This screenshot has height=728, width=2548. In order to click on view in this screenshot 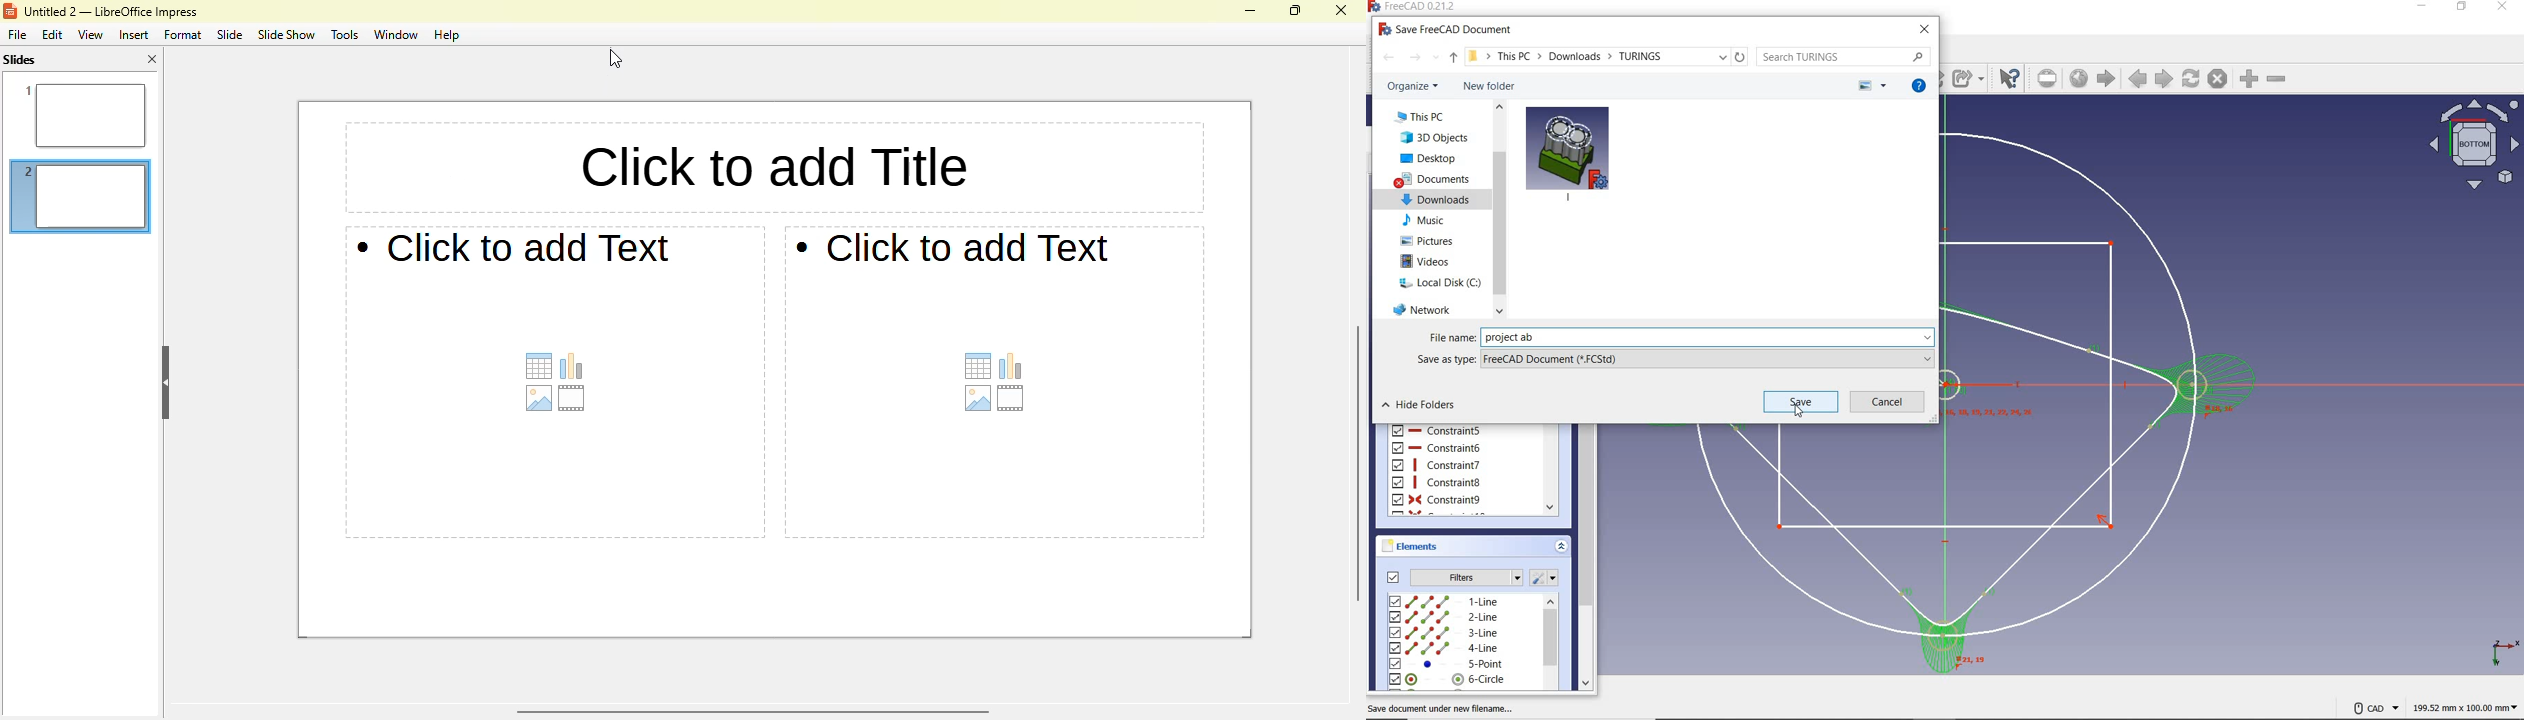, I will do `click(90, 34)`.